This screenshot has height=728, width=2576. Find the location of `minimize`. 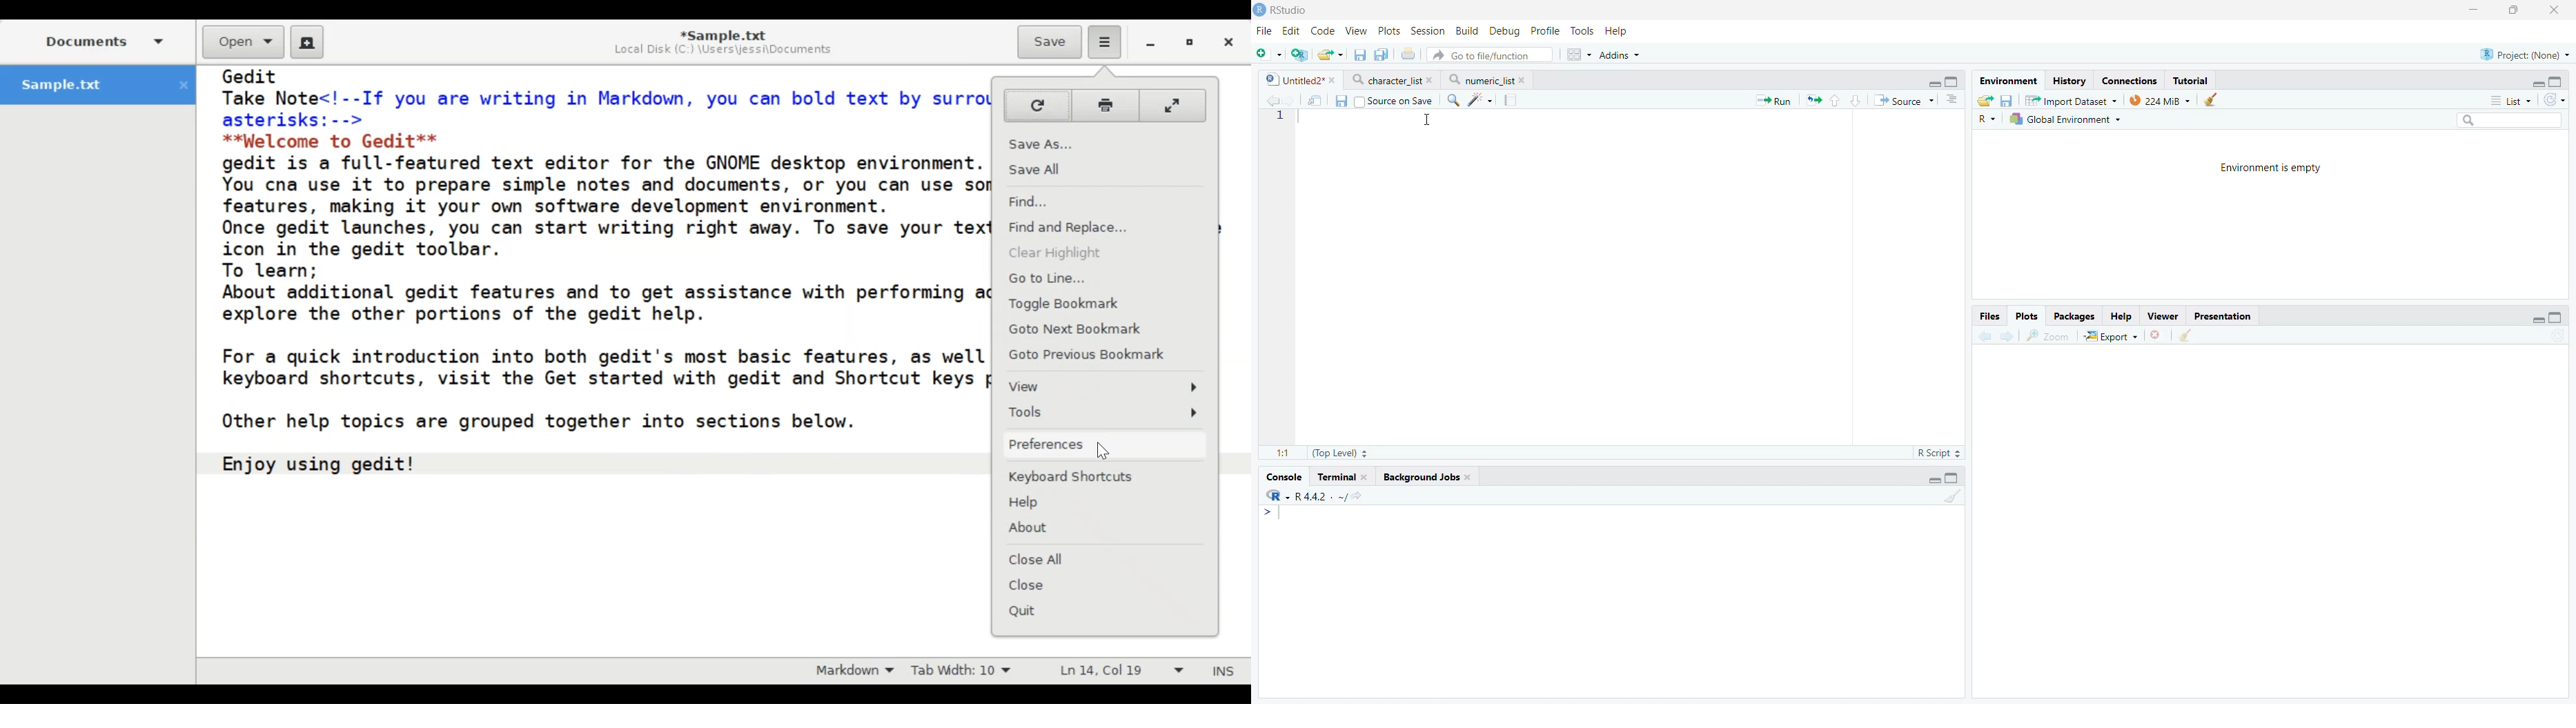

minimize is located at coordinates (1152, 44).